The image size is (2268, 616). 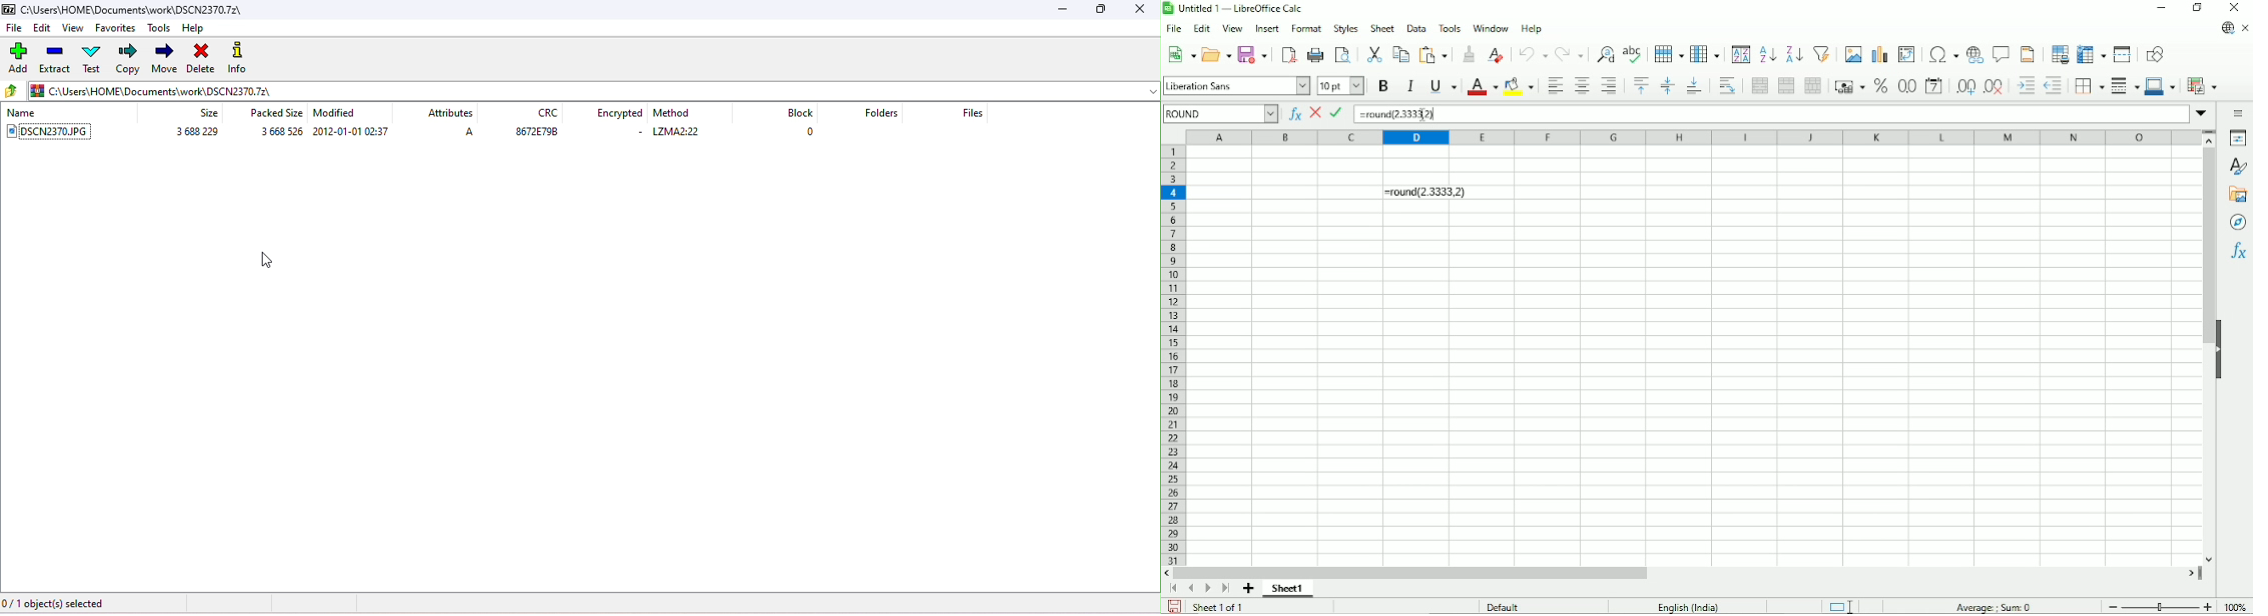 What do you see at coordinates (1102, 10) in the screenshot?
I see `maximize` at bounding box center [1102, 10].